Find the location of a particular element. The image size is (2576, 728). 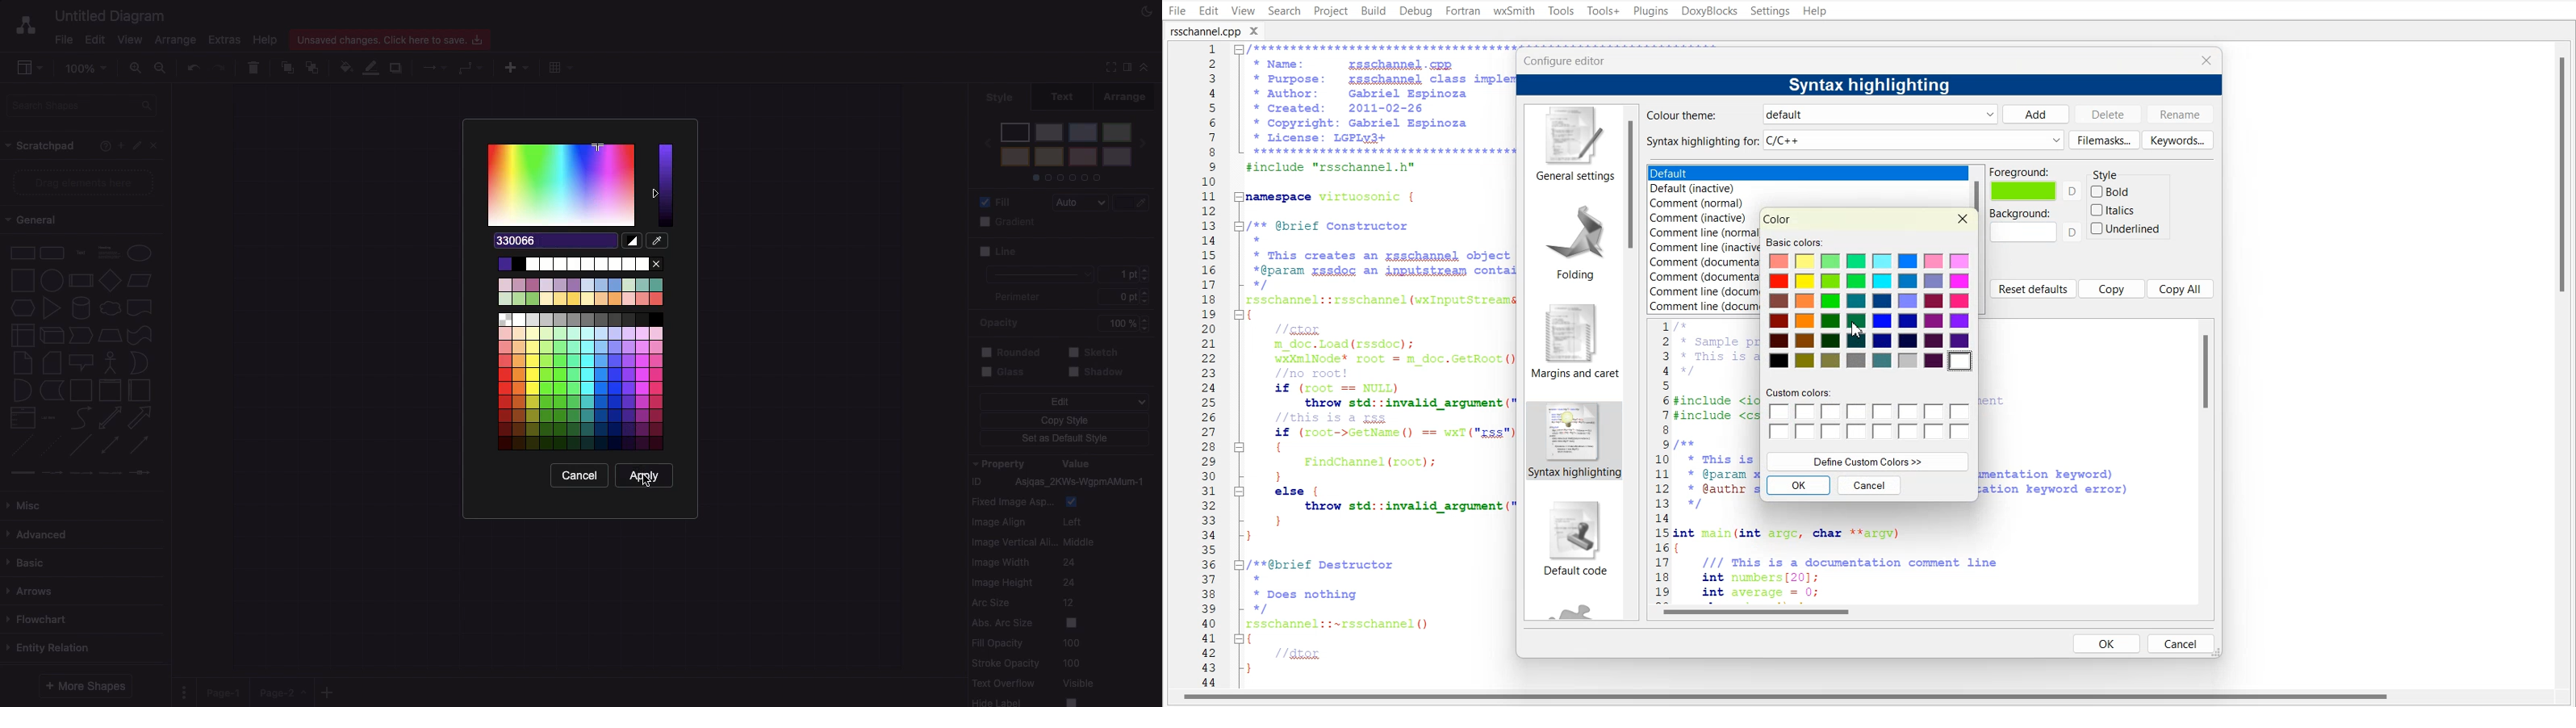

list item is located at coordinates (50, 416).